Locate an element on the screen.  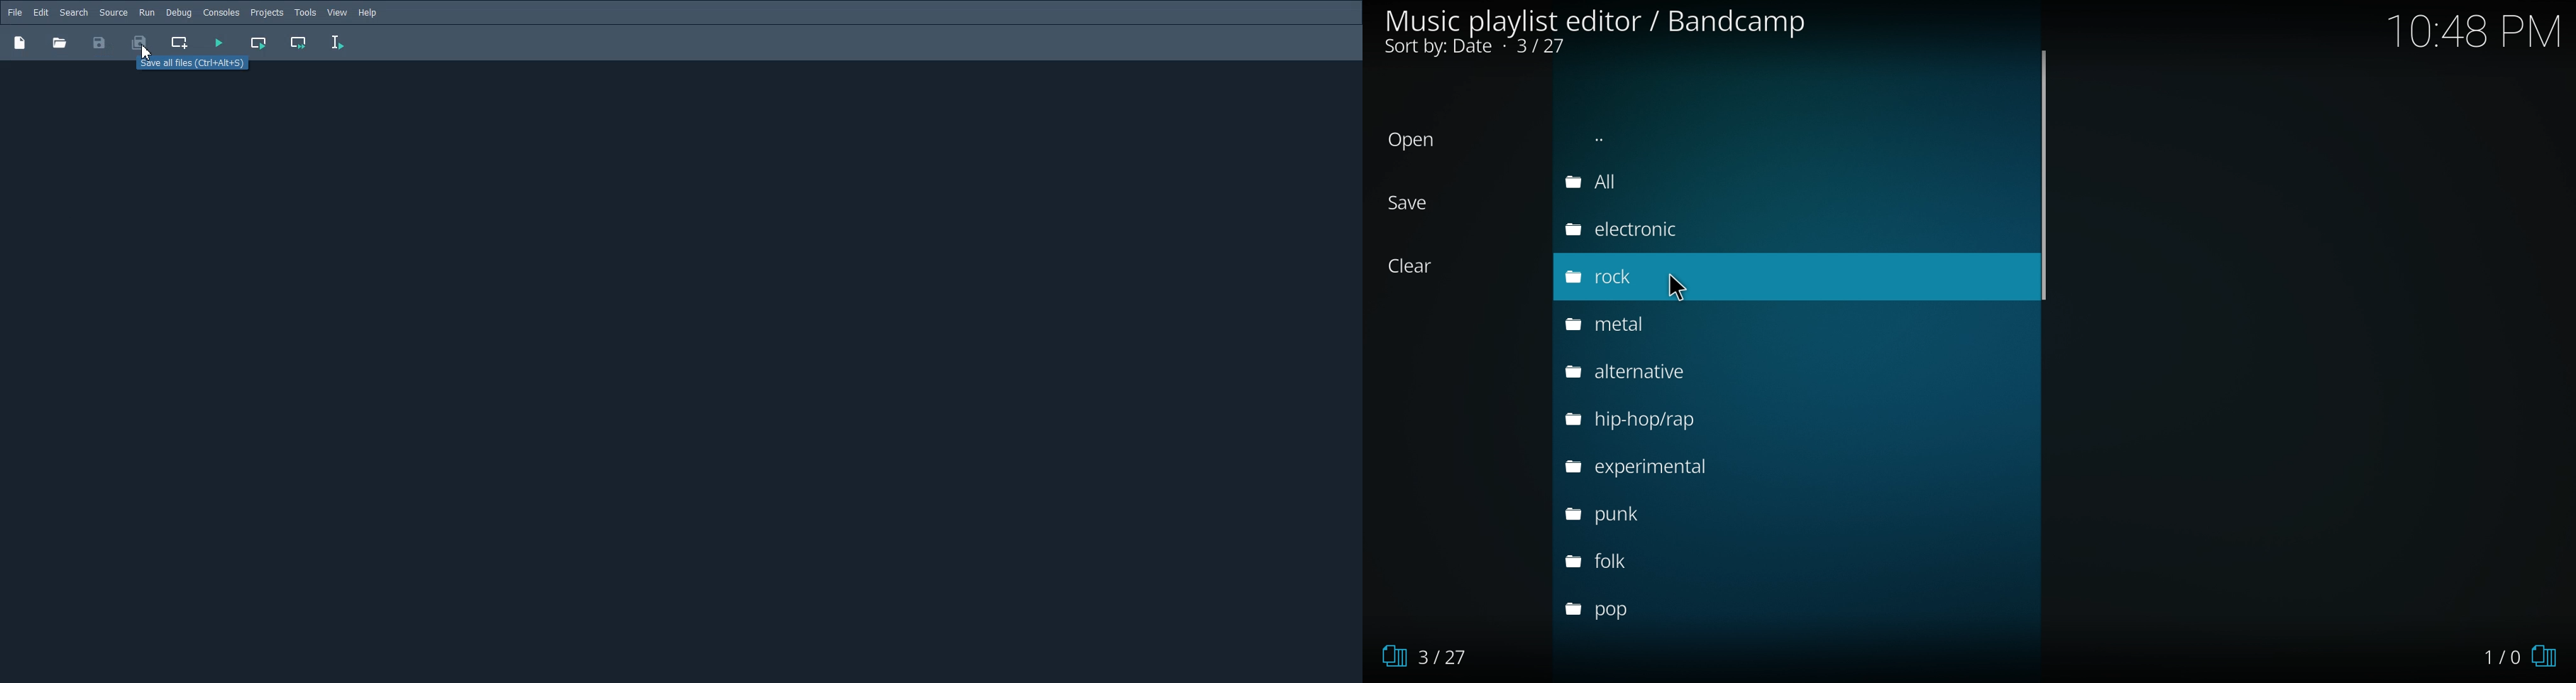
Help is located at coordinates (369, 13).